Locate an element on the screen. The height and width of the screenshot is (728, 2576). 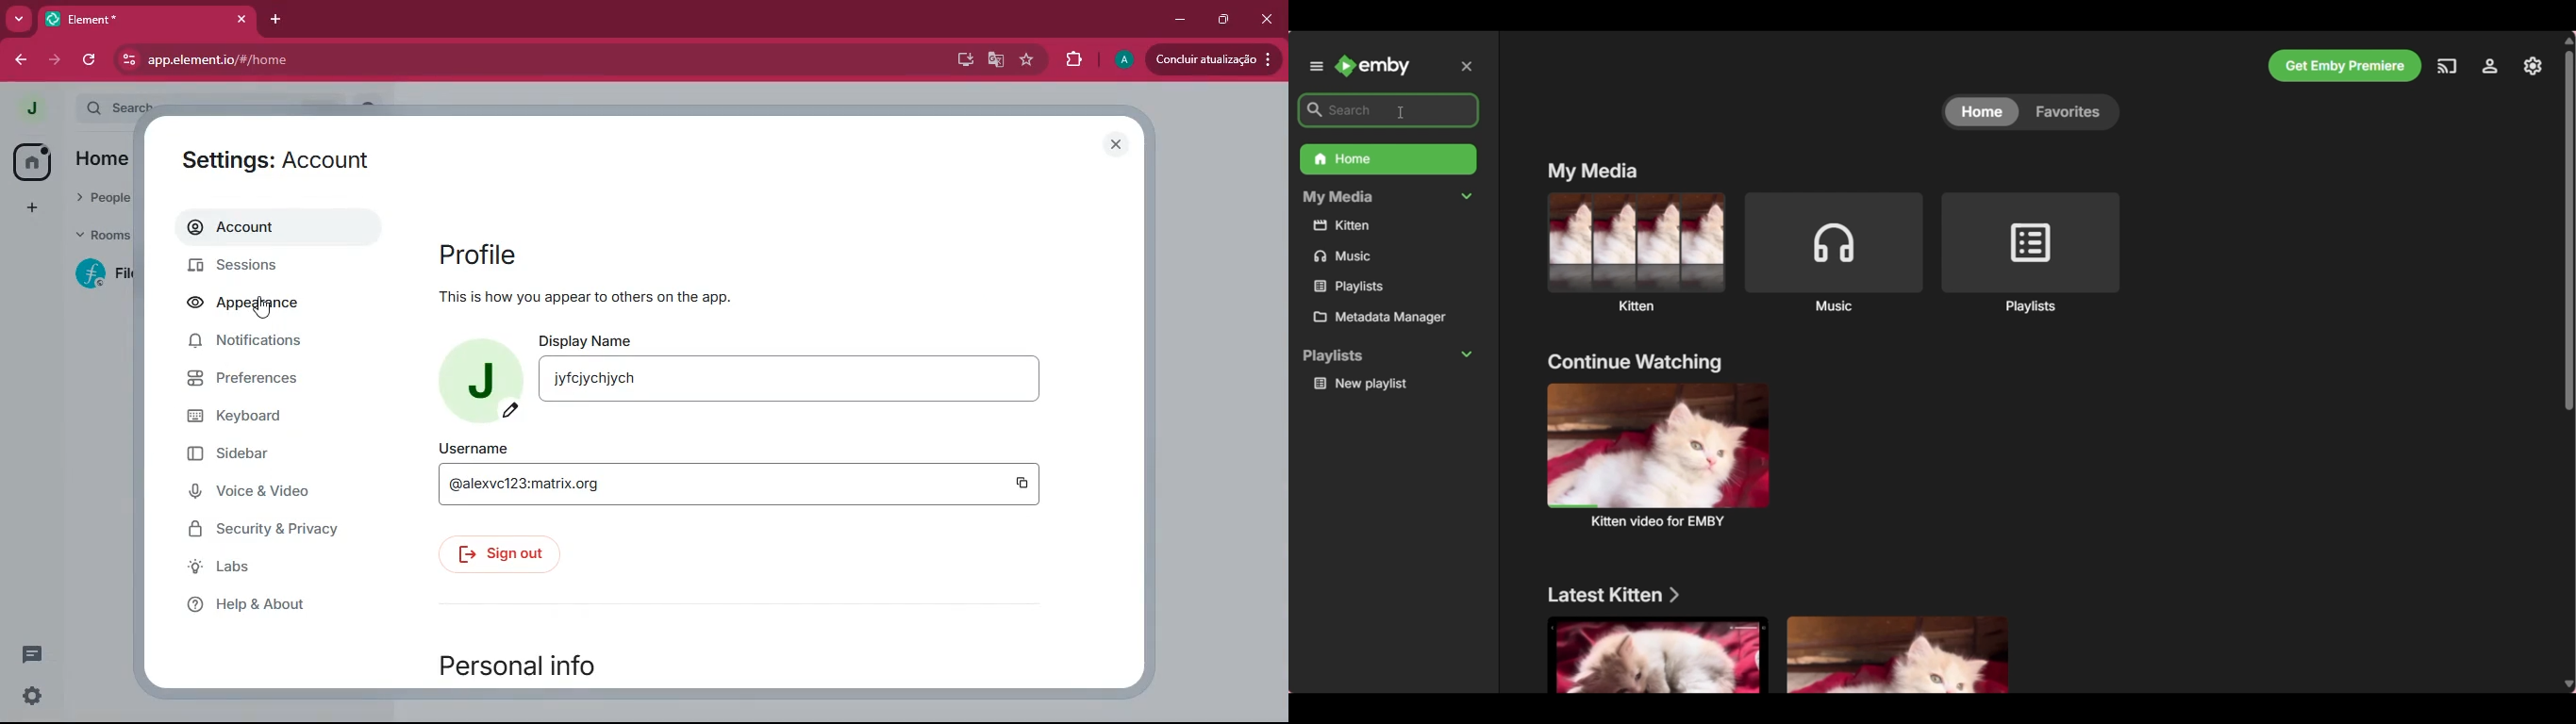
Username is located at coordinates (474, 447).